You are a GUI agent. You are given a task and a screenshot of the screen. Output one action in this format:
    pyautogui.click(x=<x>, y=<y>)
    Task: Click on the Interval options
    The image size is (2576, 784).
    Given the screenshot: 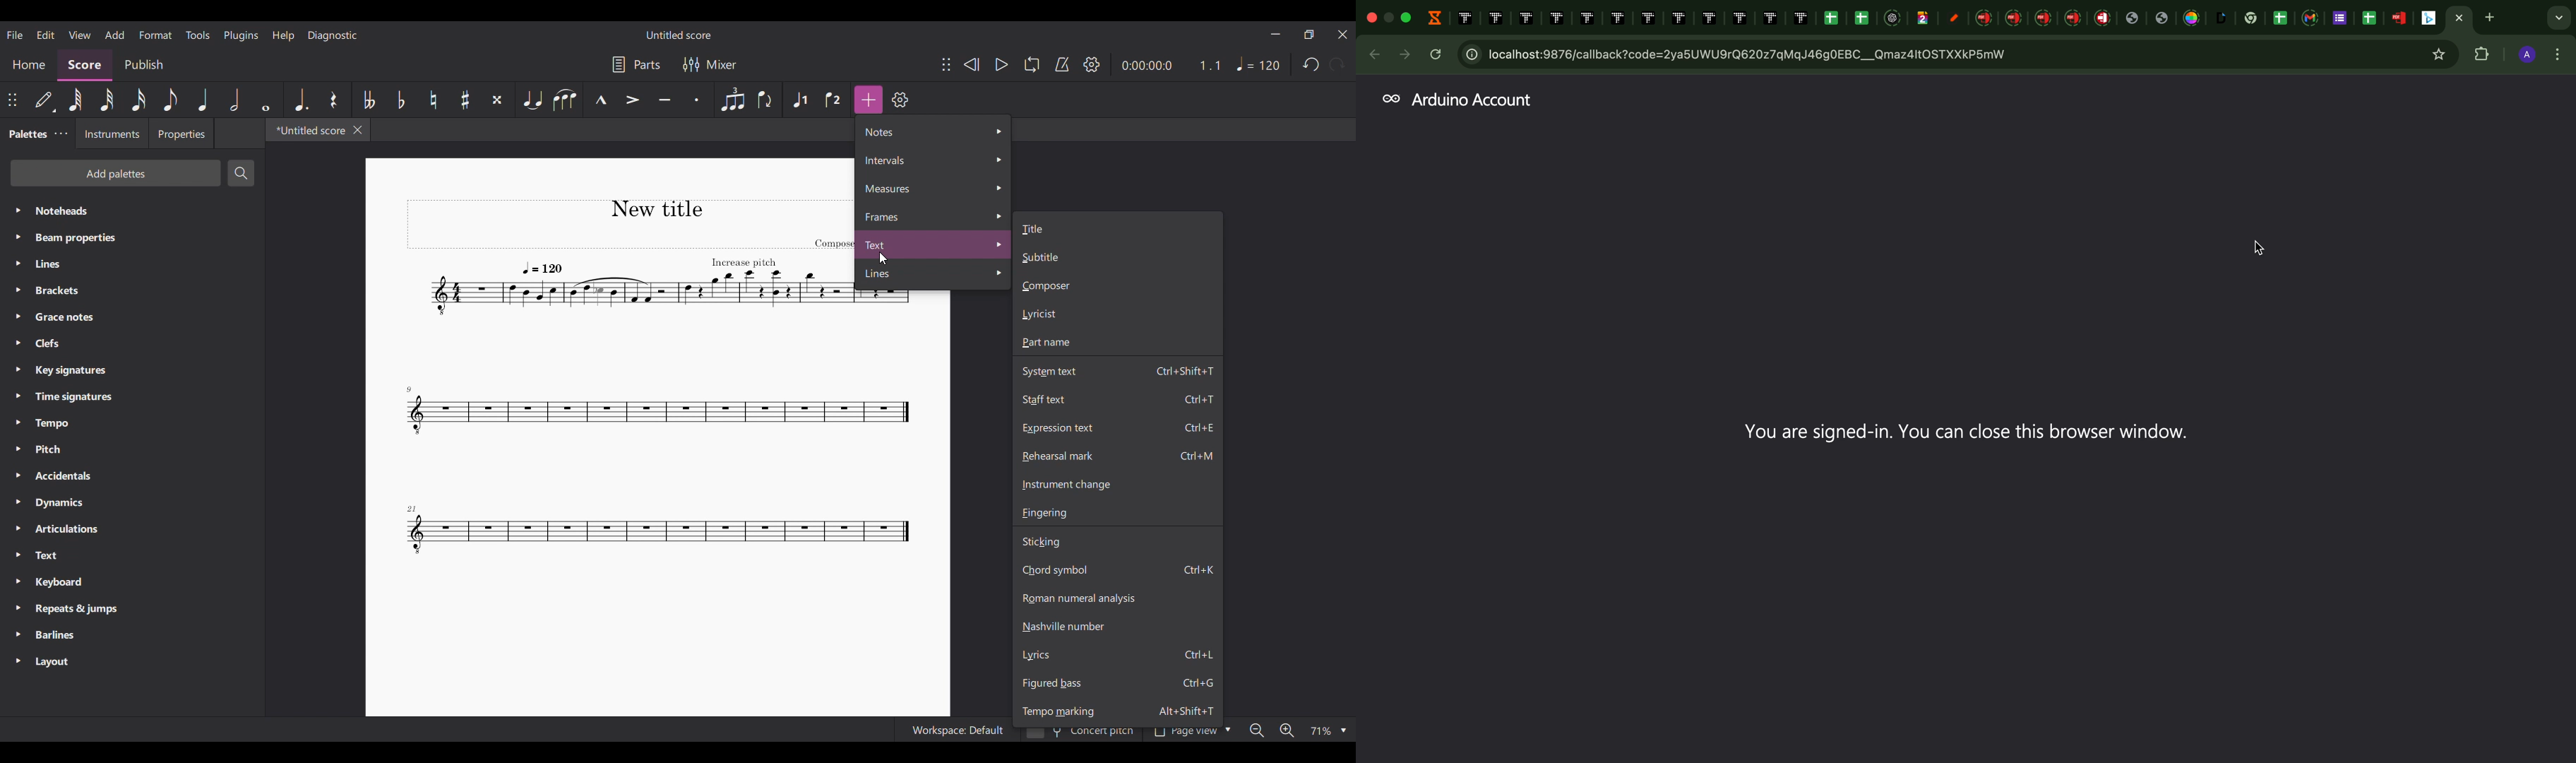 What is the action you would take?
    pyautogui.click(x=934, y=160)
    